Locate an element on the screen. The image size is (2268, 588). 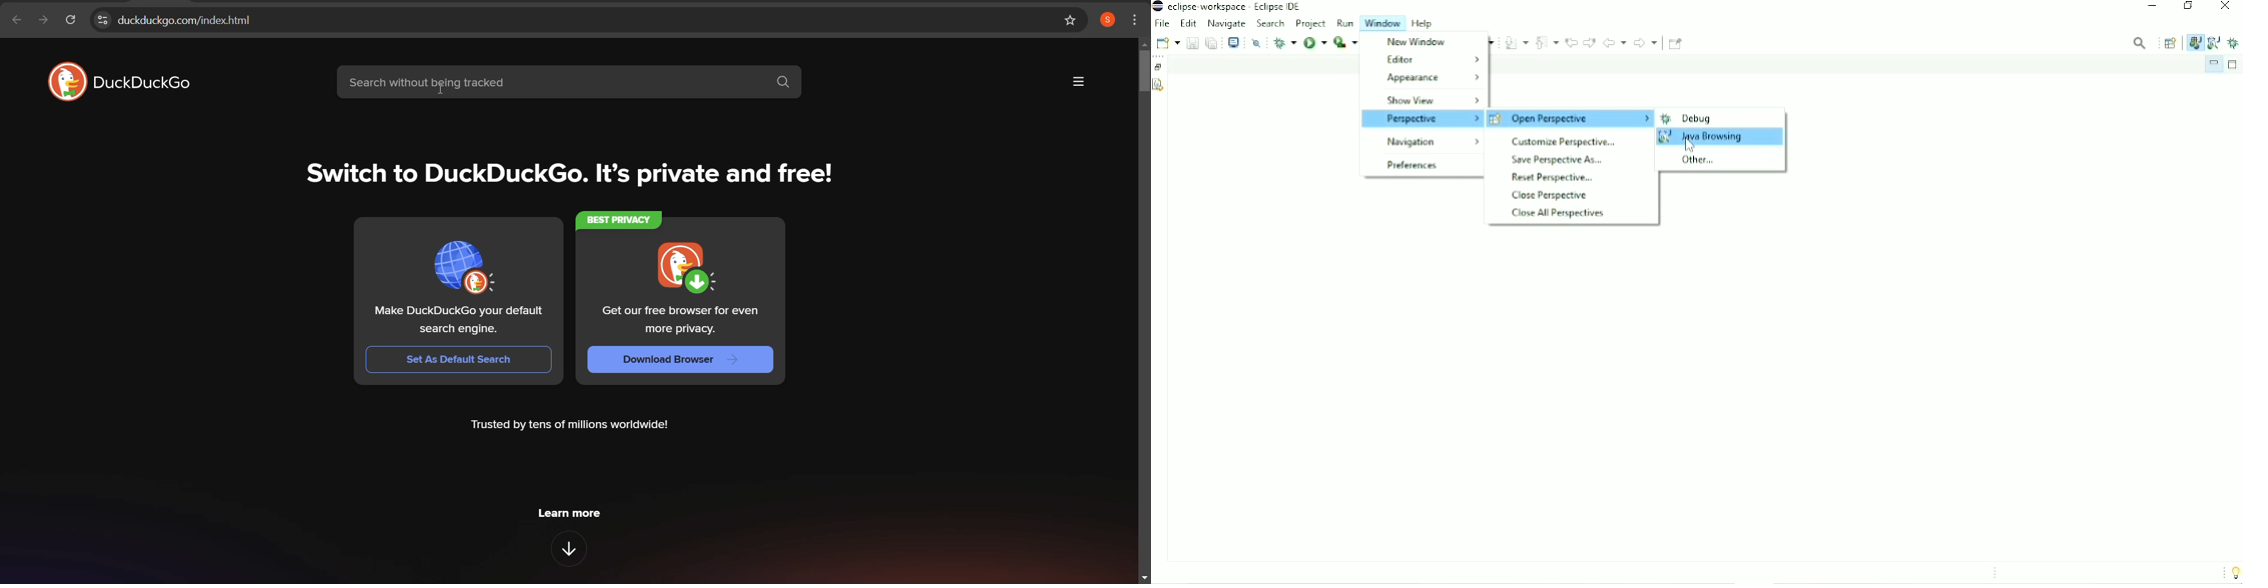
Previous edit location is located at coordinates (1571, 42).